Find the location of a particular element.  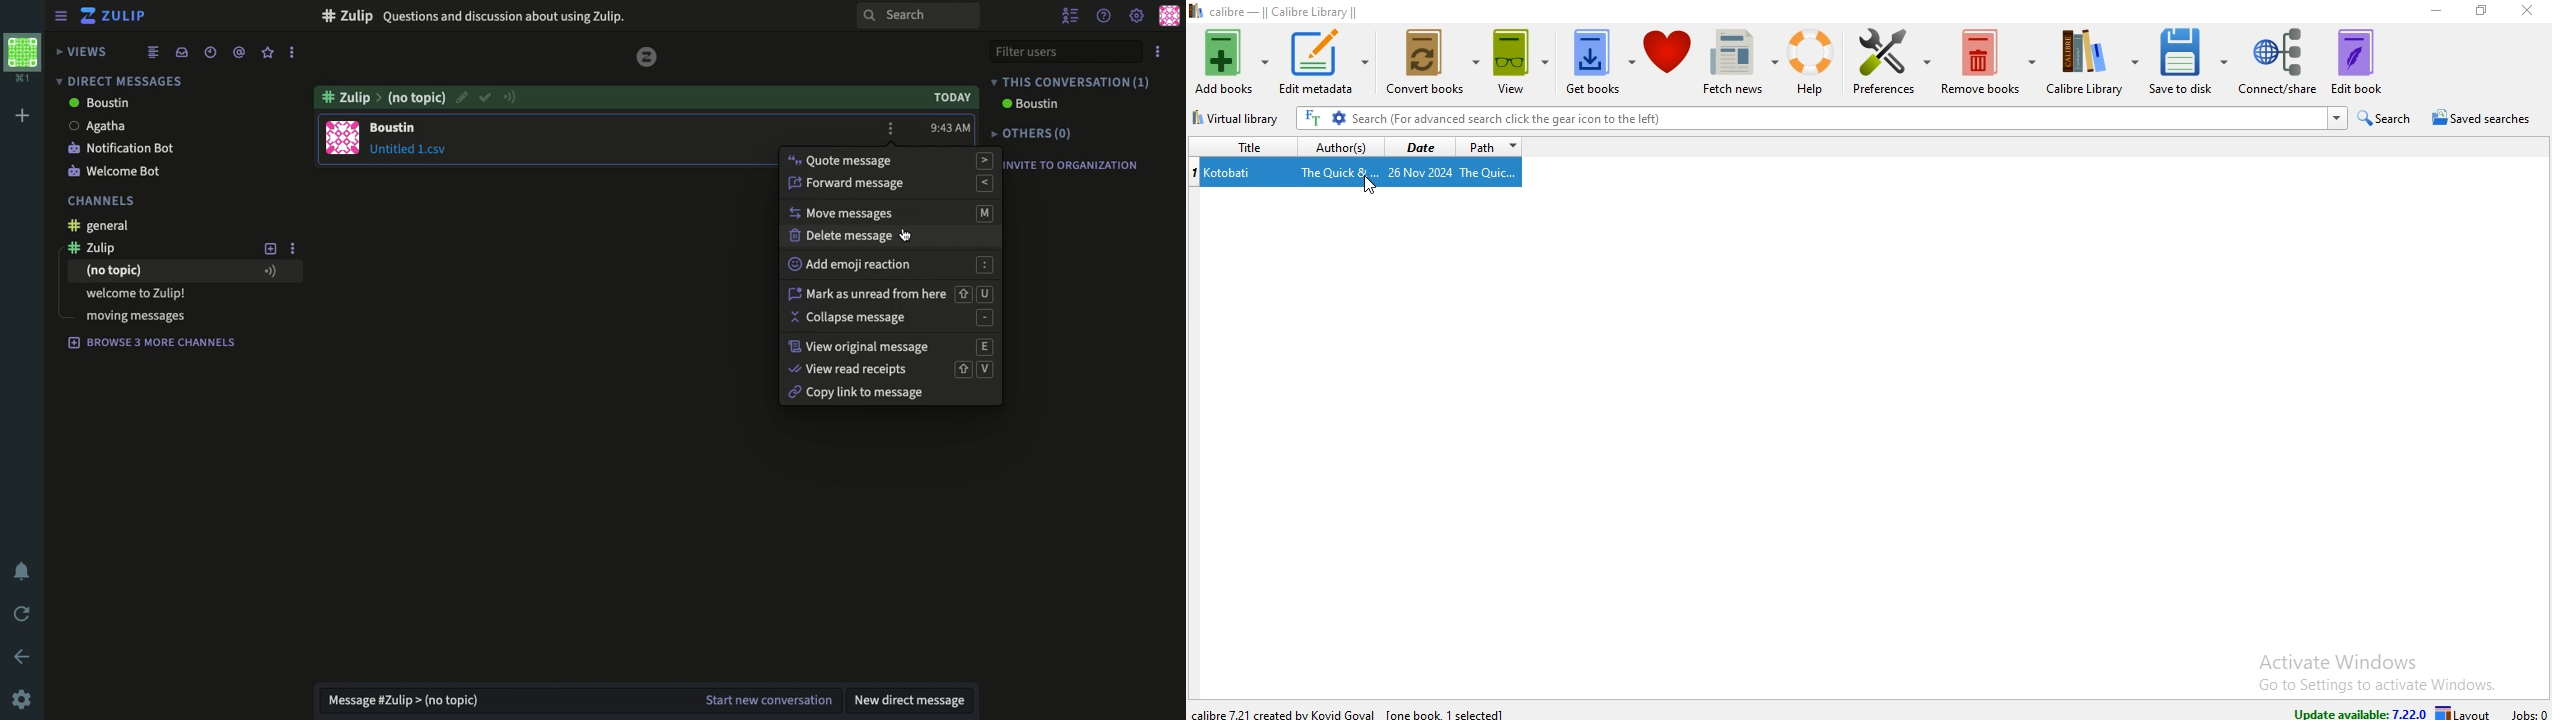

zulip is located at coordinates (648, 54).